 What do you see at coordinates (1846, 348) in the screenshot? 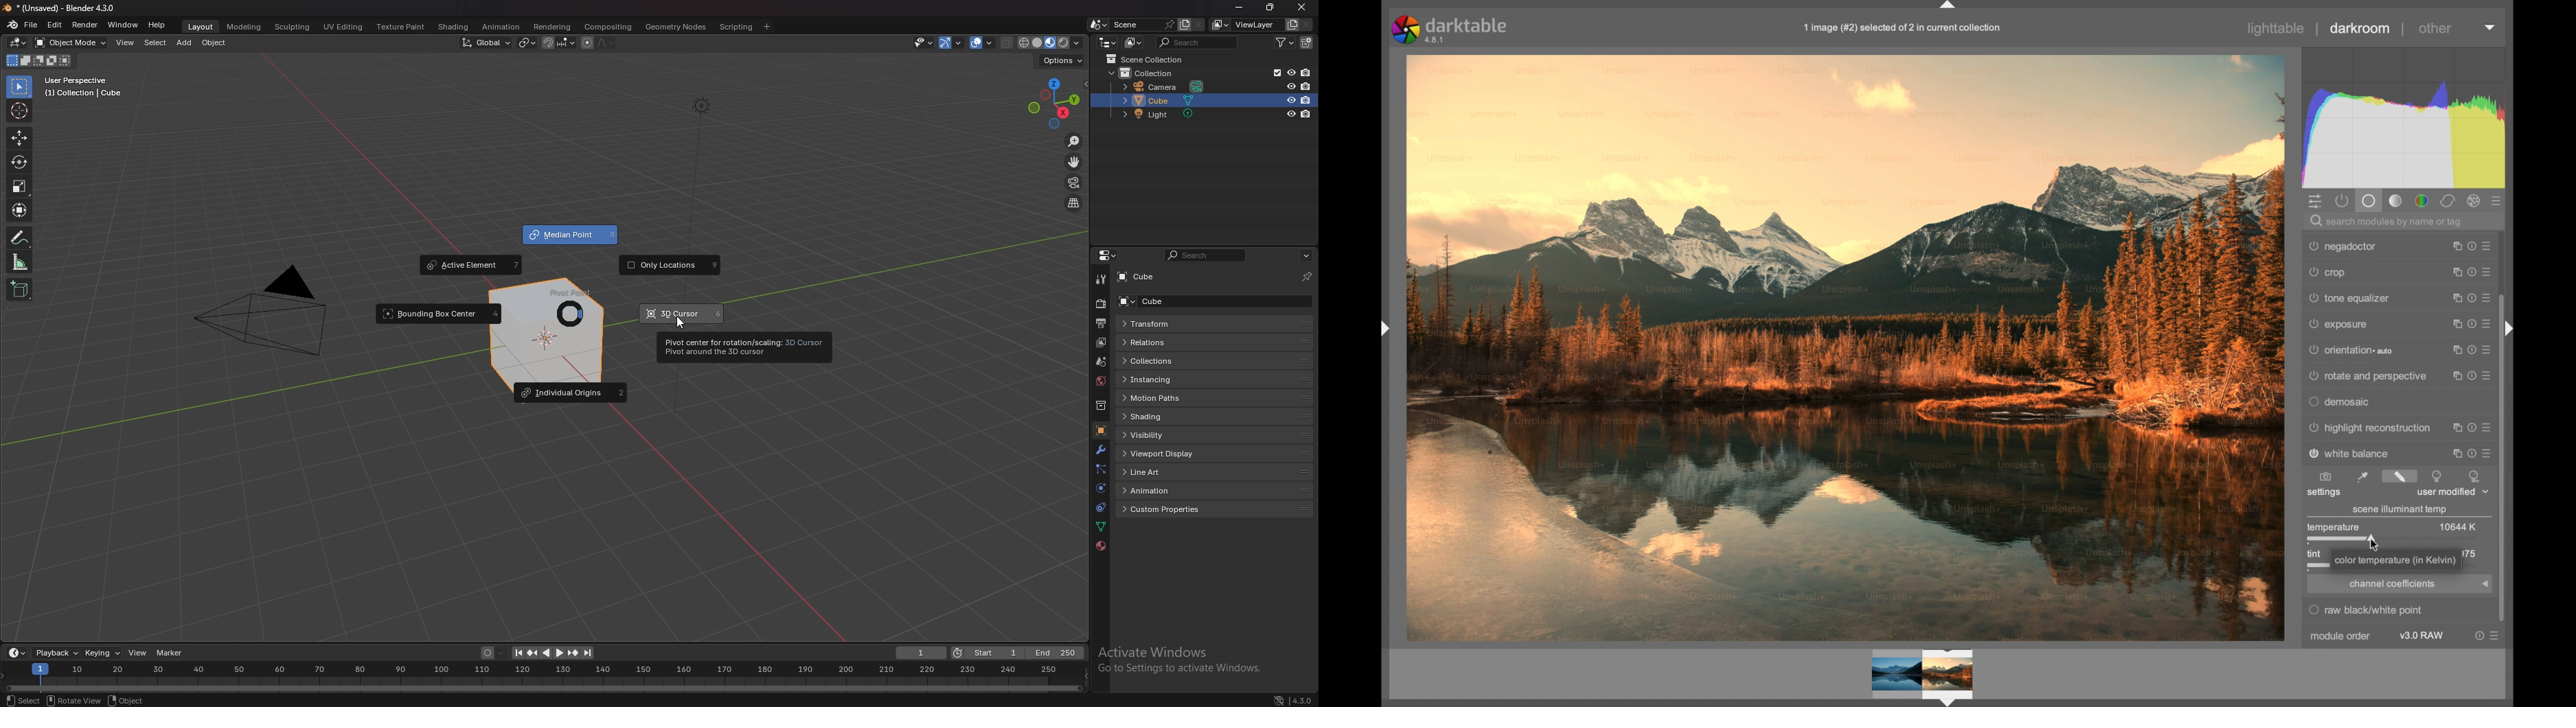
I see `Image` at bounding box center [1846, 348].